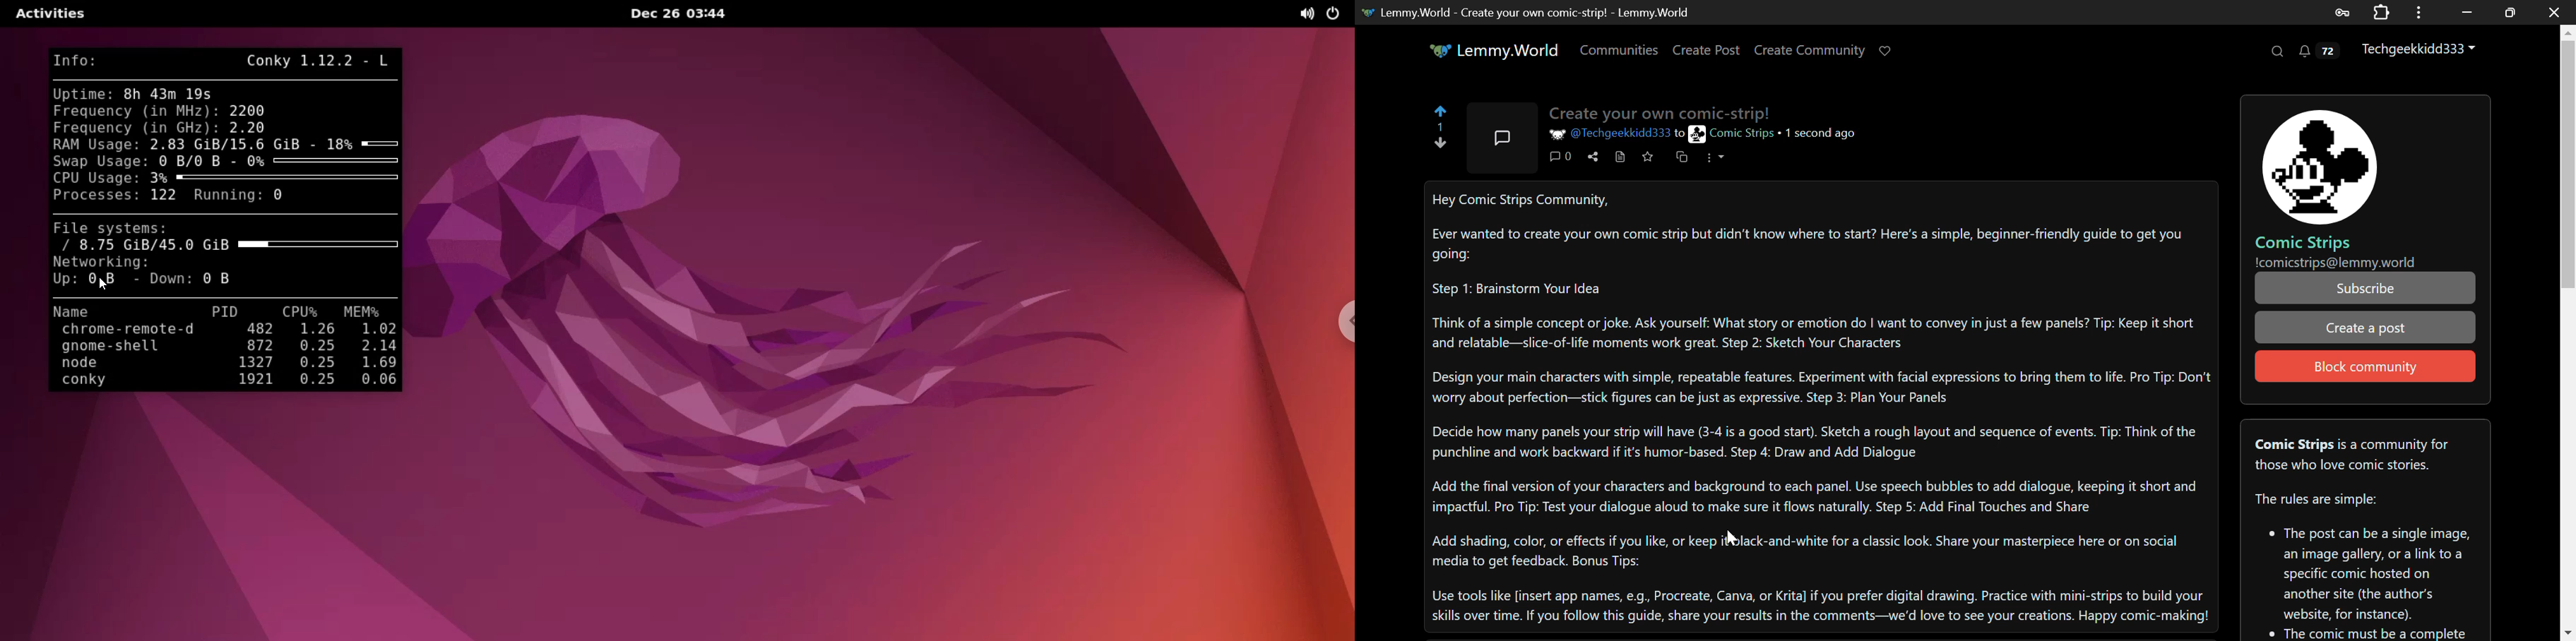 The width and height of the screenshot is (2576, 644). I want to click on Comic Strips, so click(2305, 243).